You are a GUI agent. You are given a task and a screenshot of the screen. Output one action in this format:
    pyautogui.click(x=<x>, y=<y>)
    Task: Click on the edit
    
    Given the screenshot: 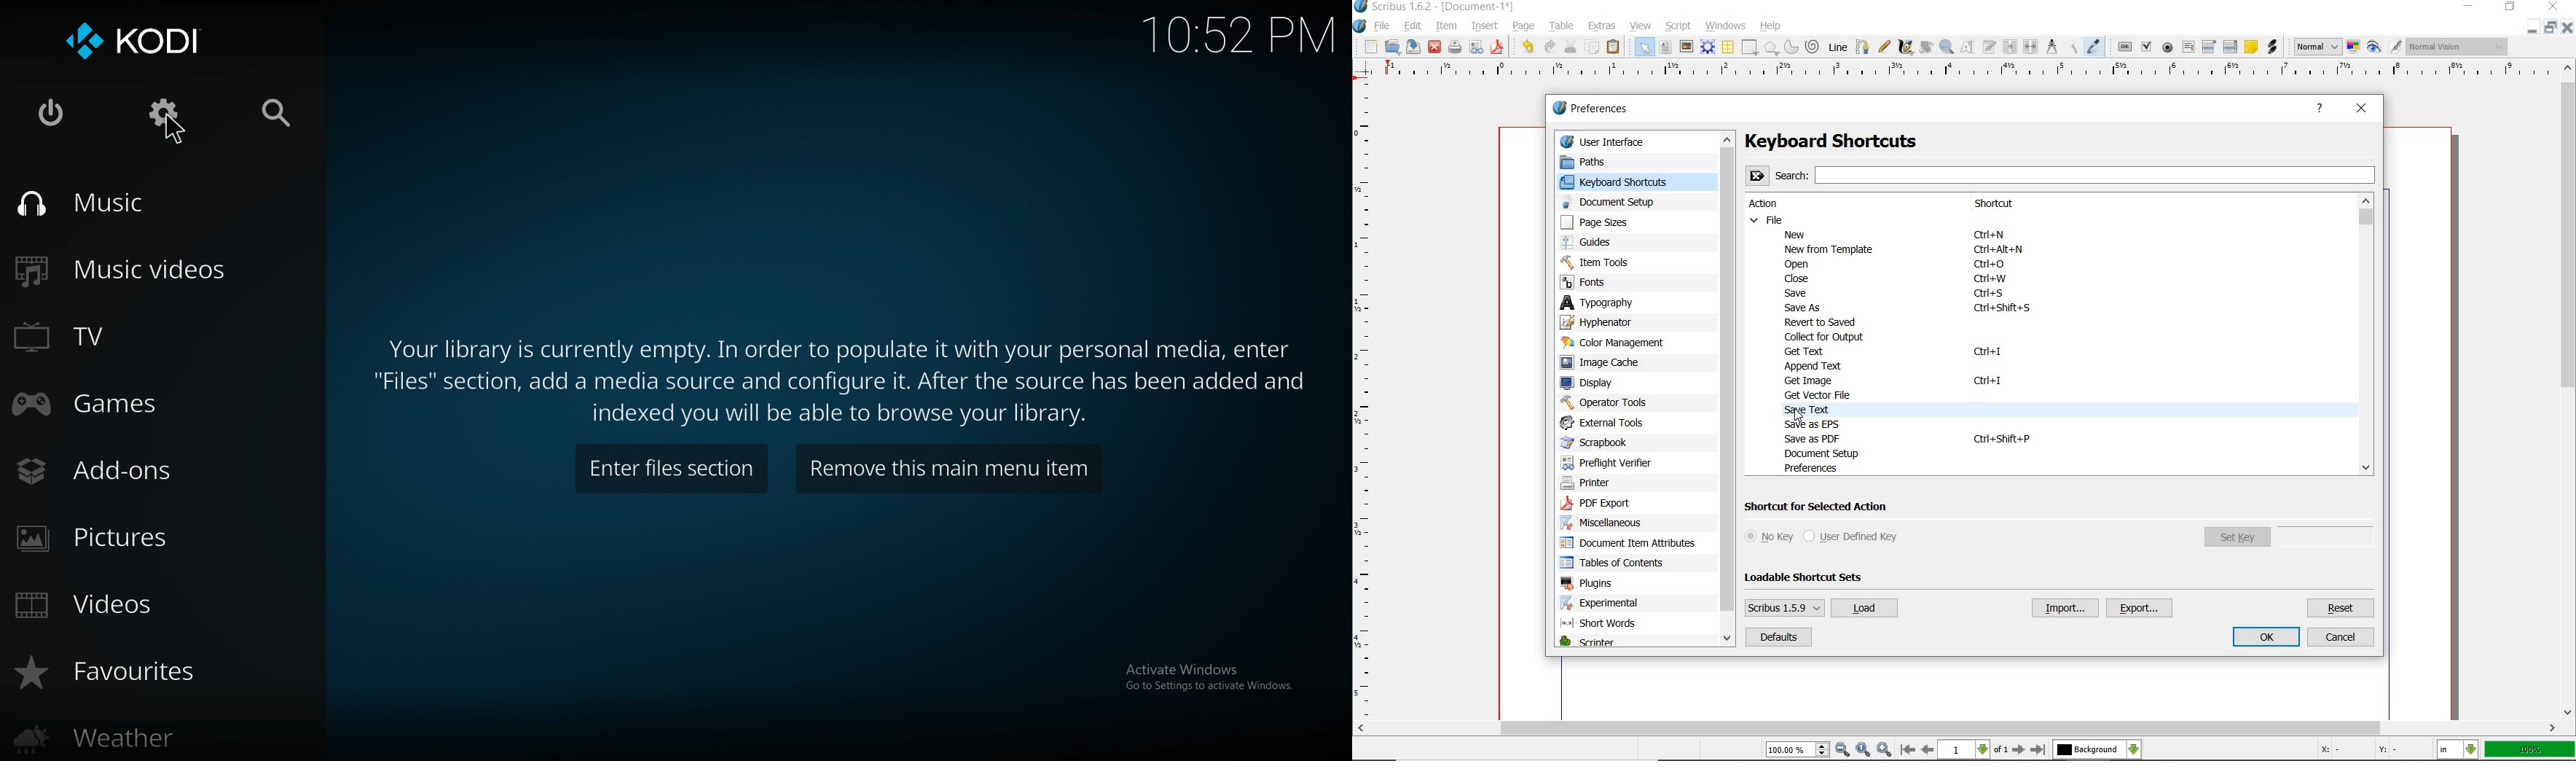 What is the action you would take?
    pyautogui.click(x=1414, y=26)
    